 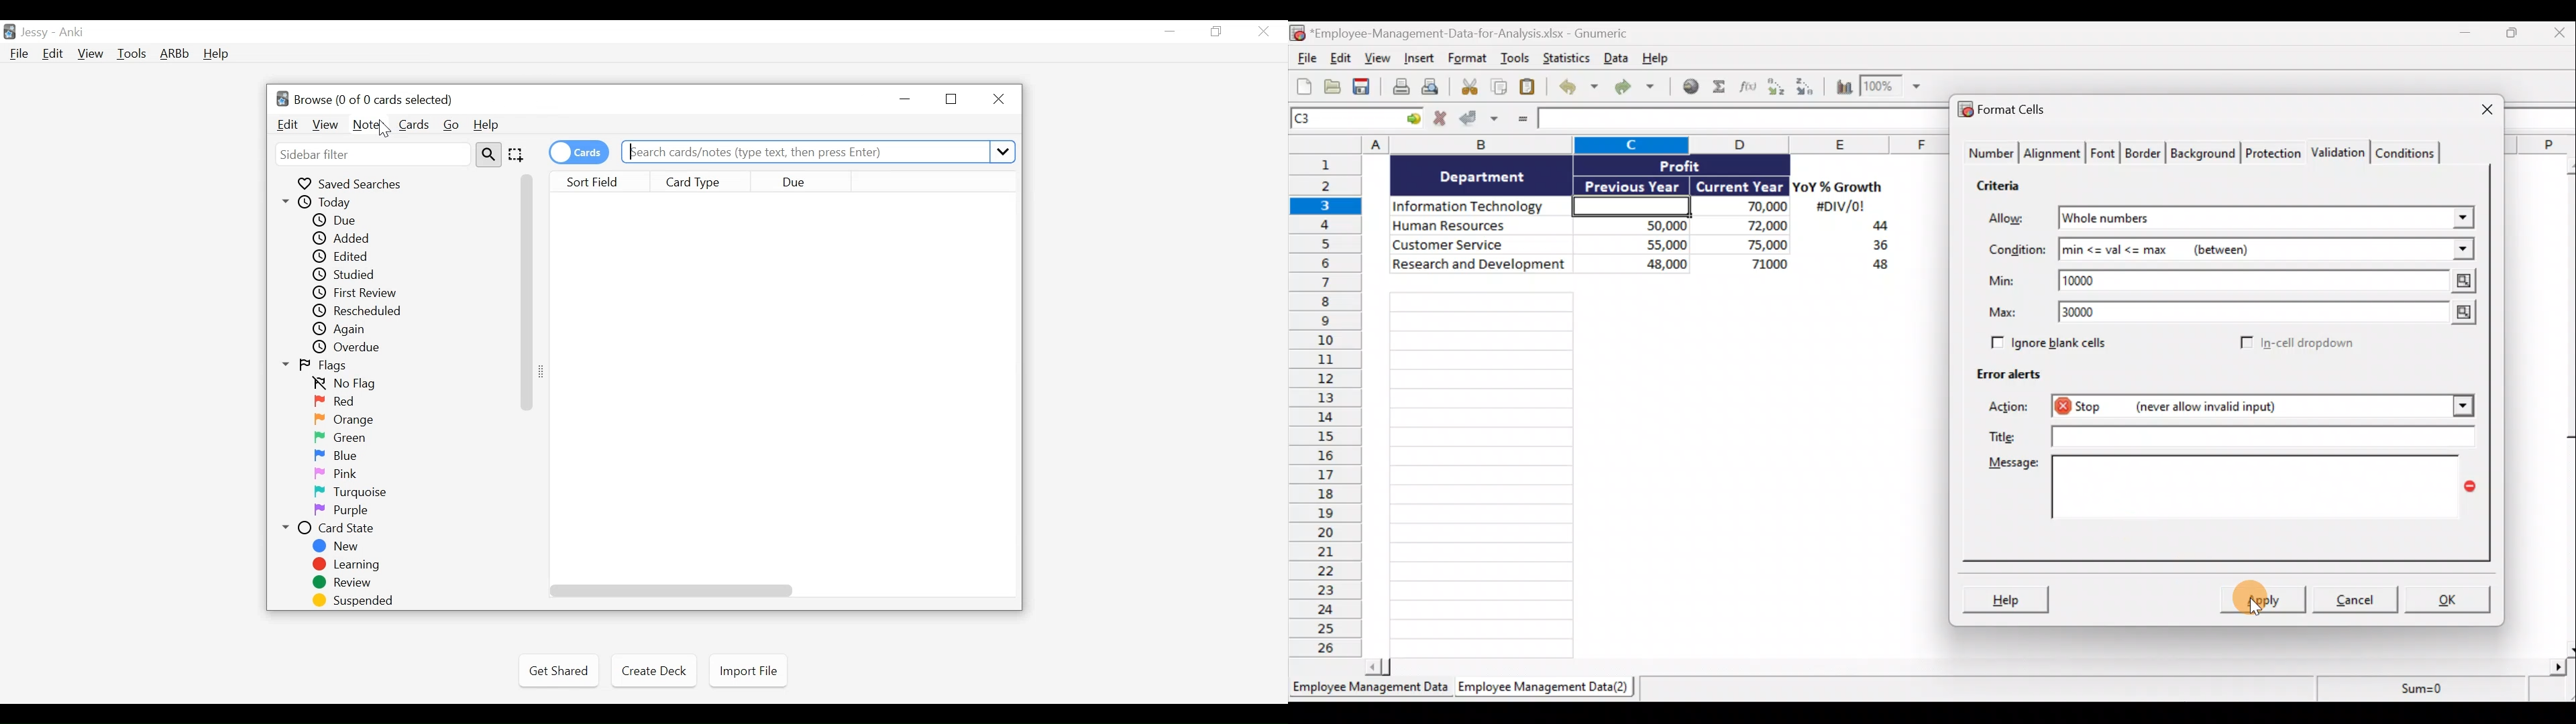 I want to click on Profit, so click(x=1702, y=165).